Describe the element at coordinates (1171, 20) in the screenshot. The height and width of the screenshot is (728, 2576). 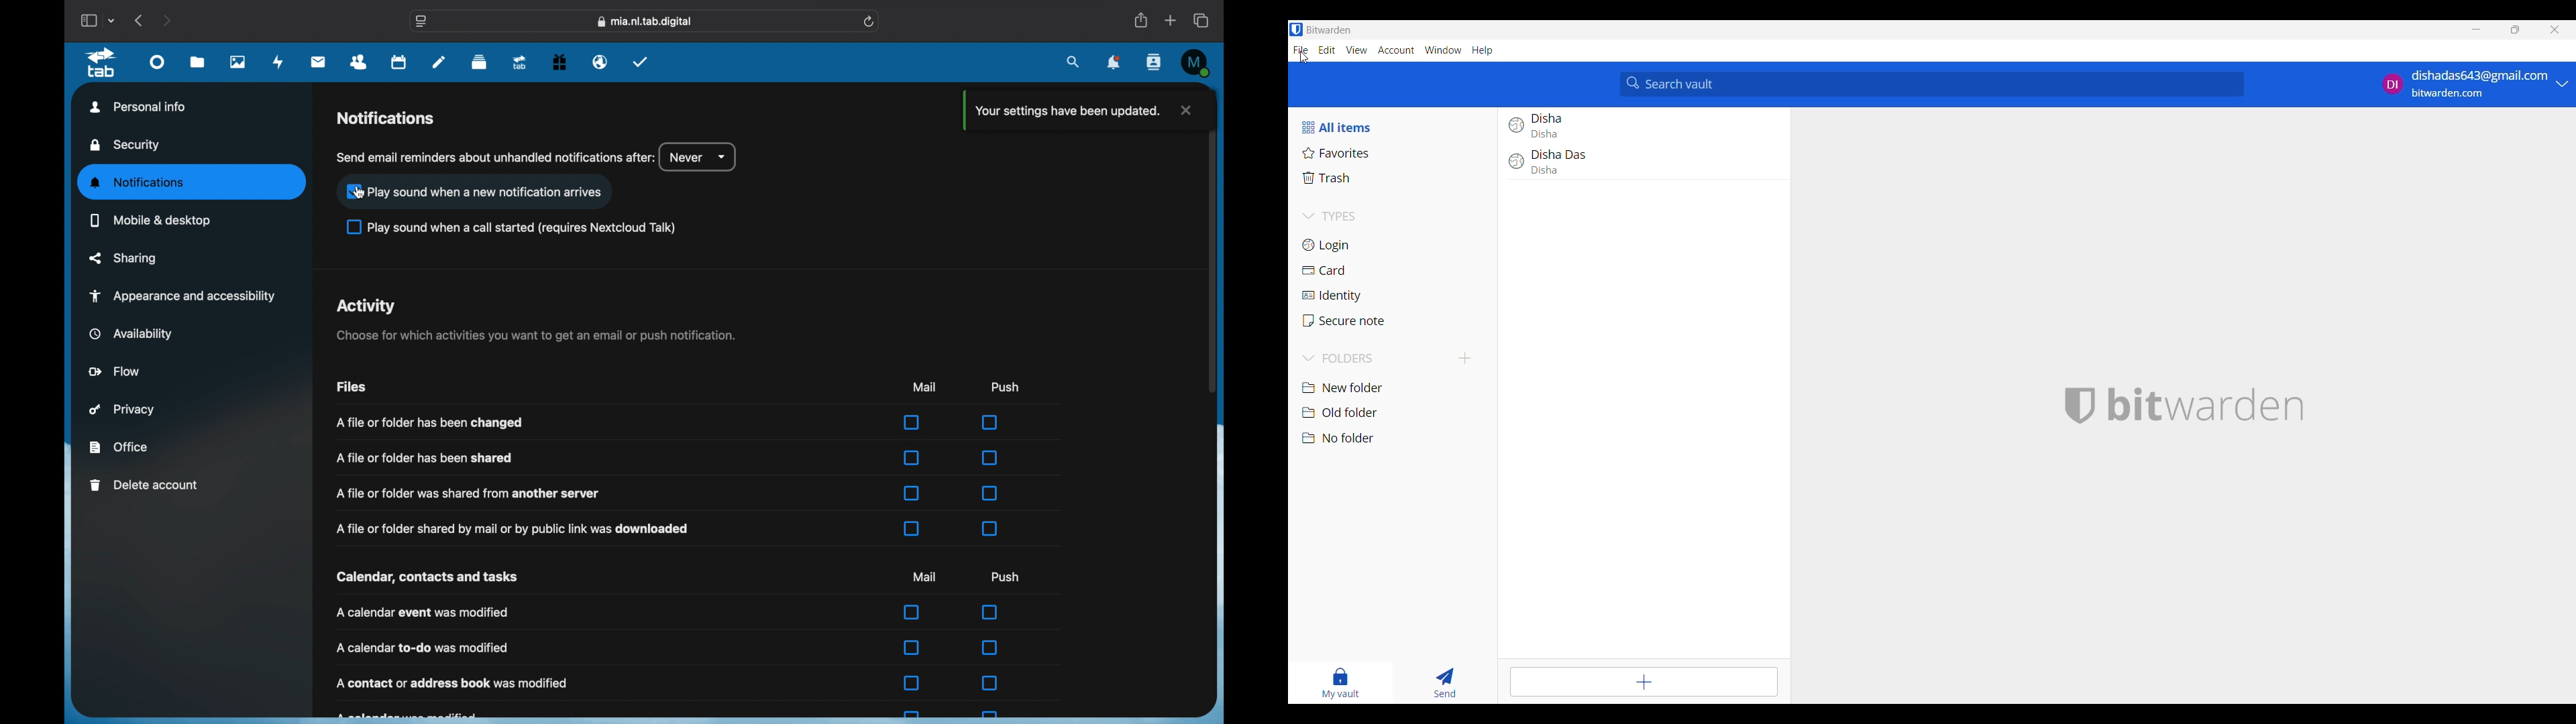
I see `new tab` at that location.